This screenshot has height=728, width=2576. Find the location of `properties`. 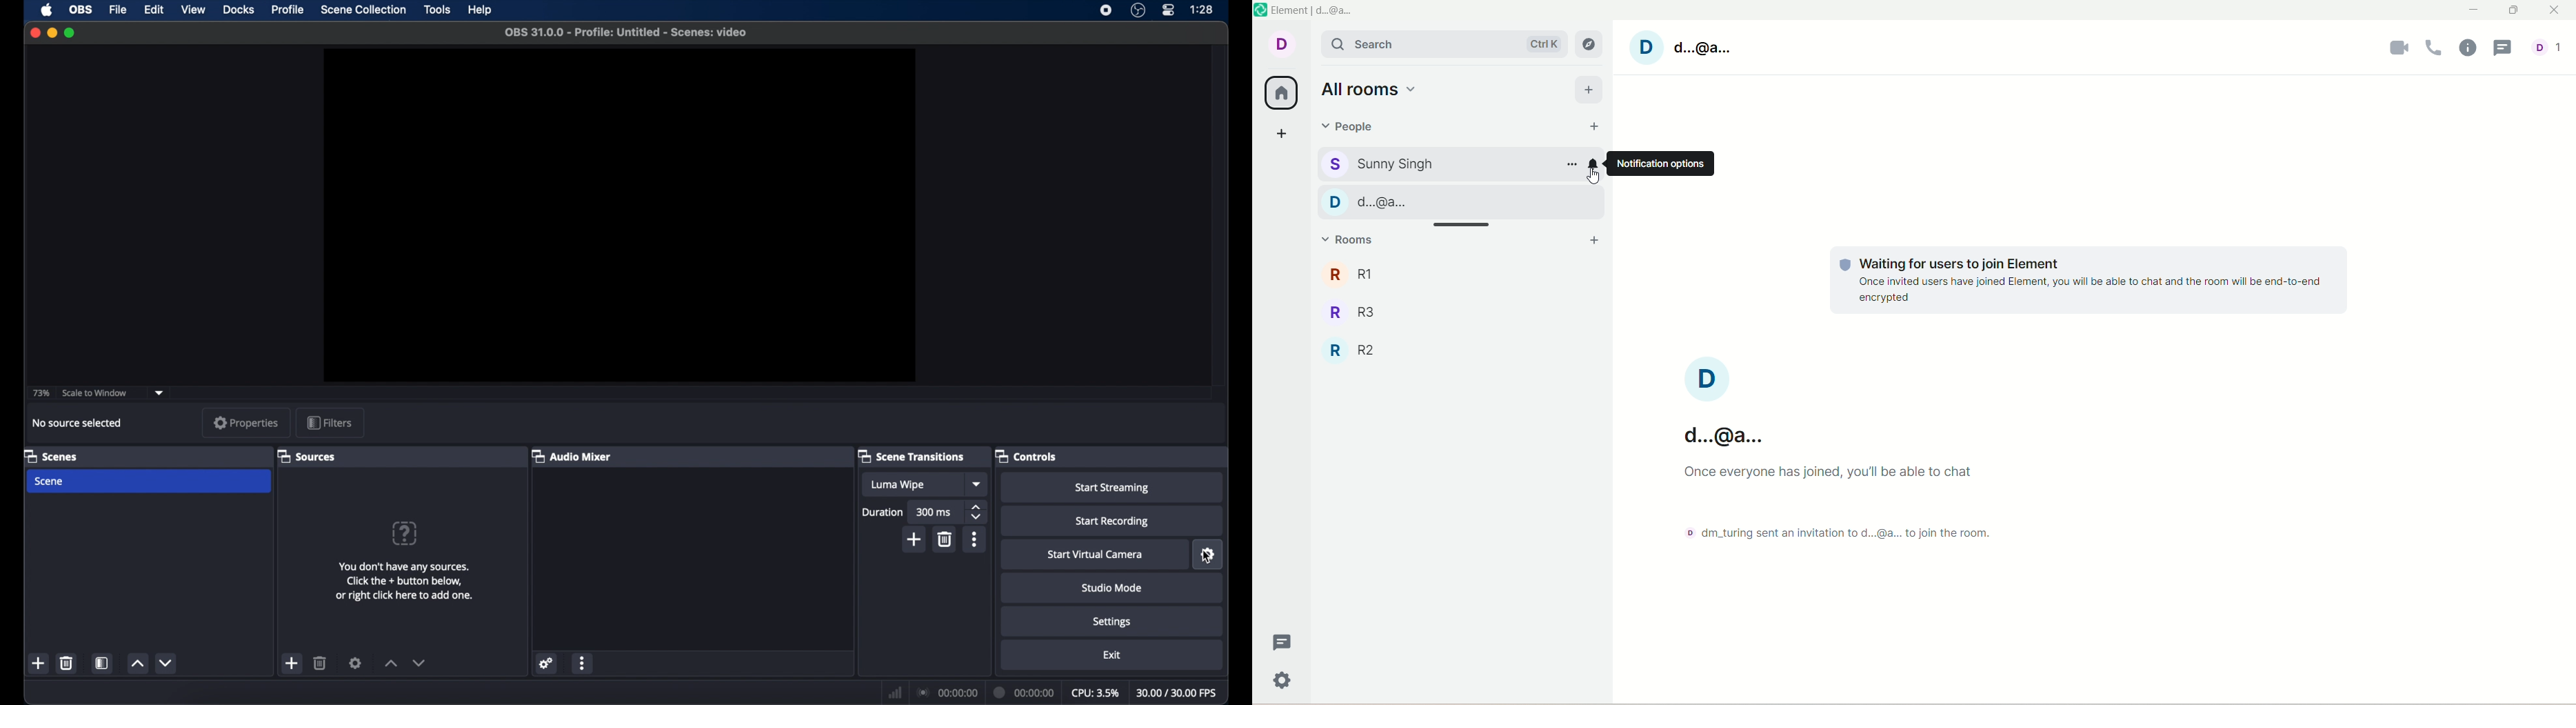

properties is located at coordinates (246, 422).